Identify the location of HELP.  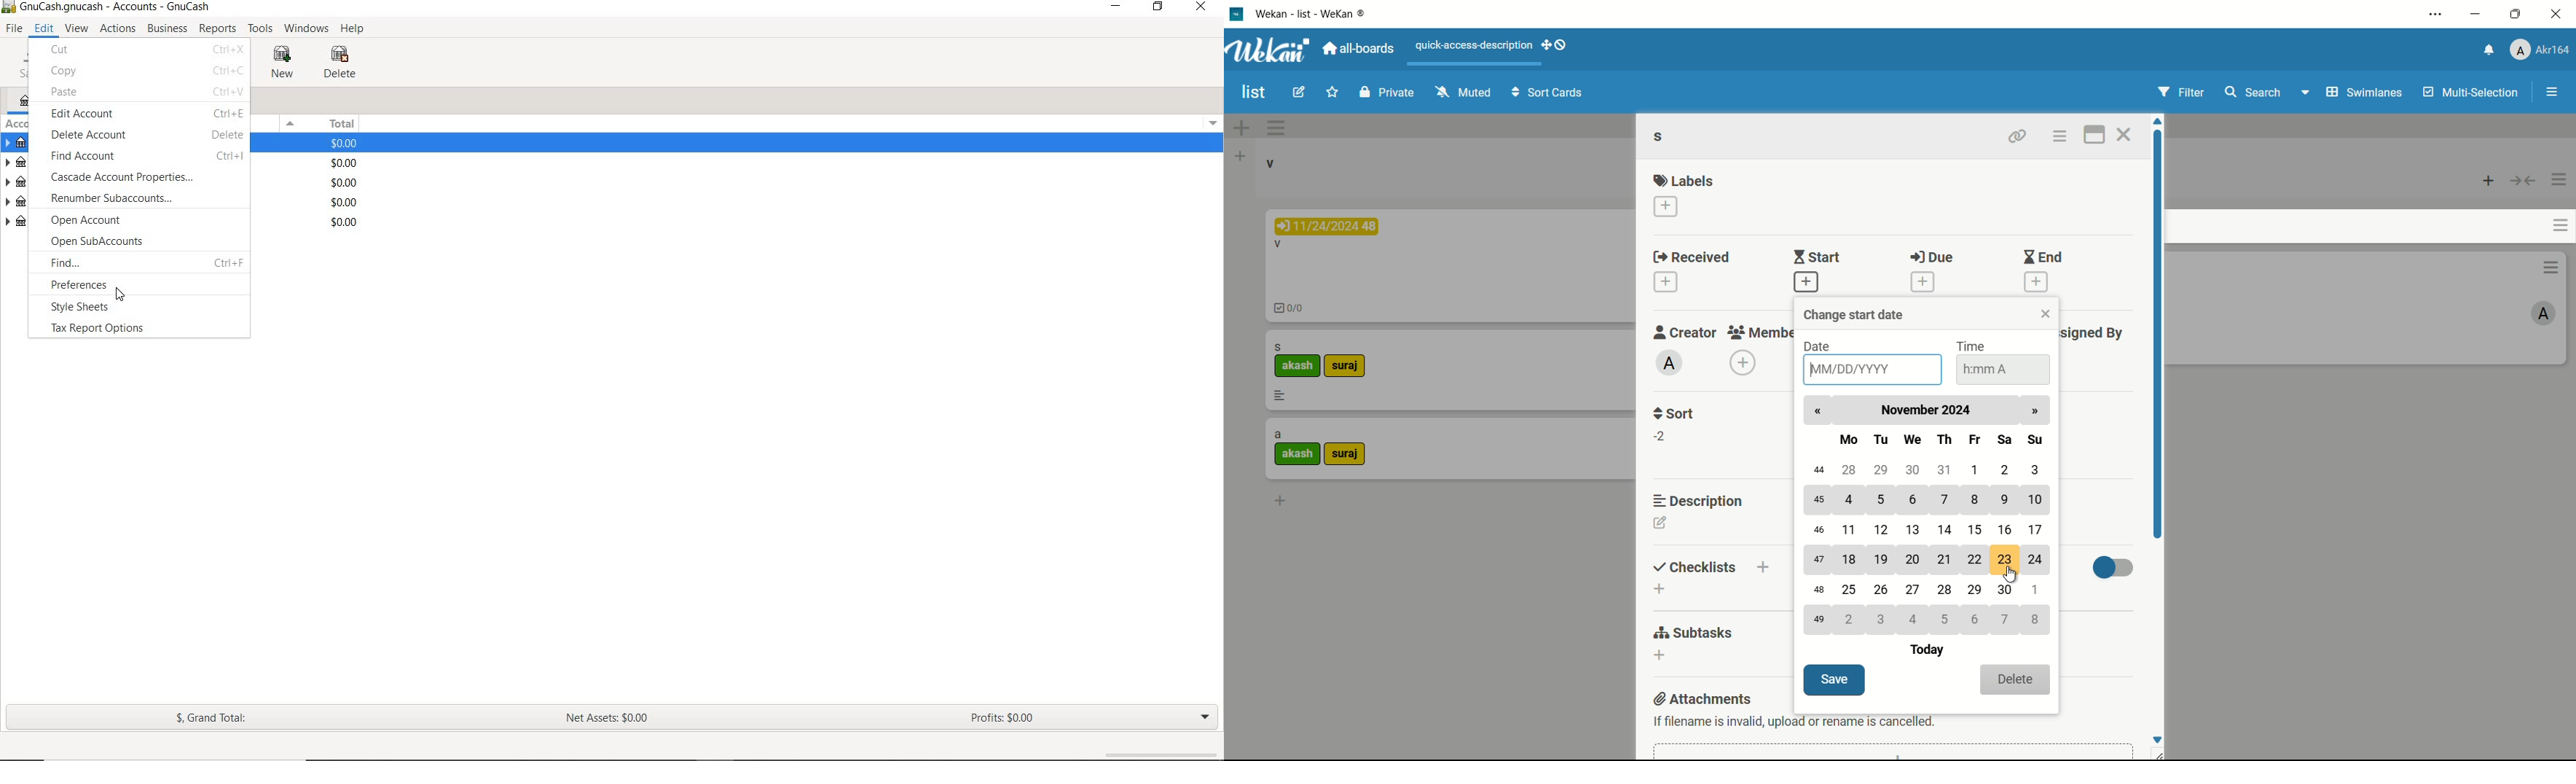
(356, 31).